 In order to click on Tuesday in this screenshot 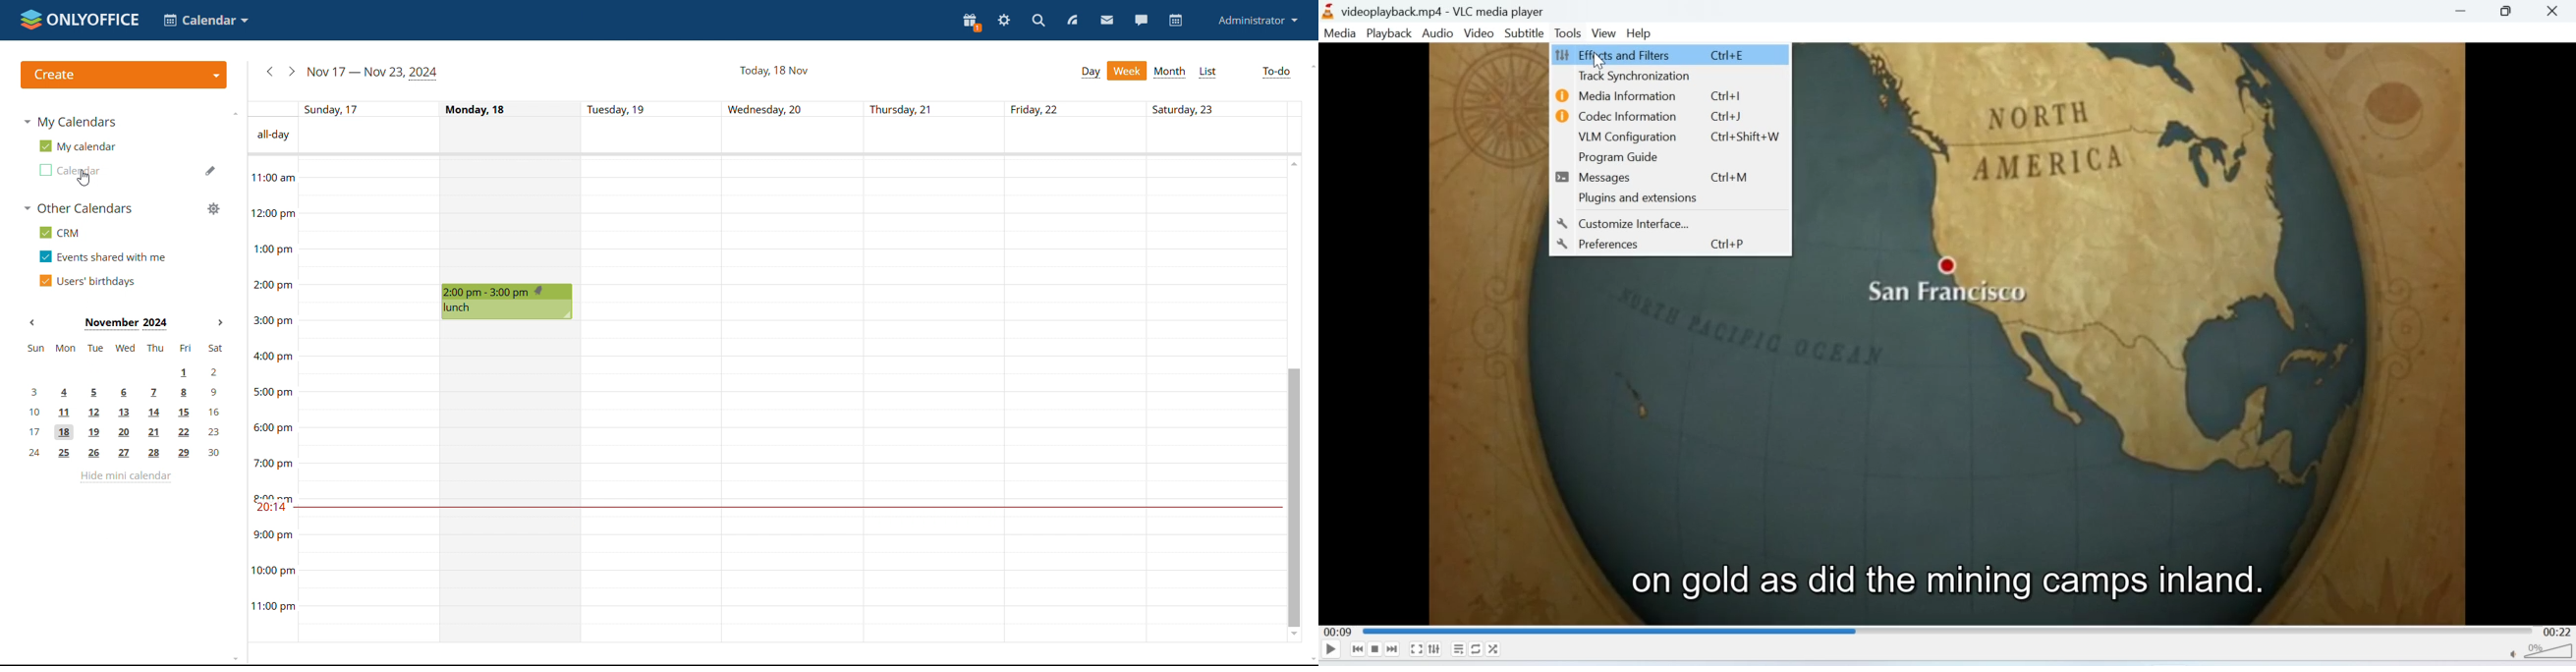, I will do `click(654, 401)`.